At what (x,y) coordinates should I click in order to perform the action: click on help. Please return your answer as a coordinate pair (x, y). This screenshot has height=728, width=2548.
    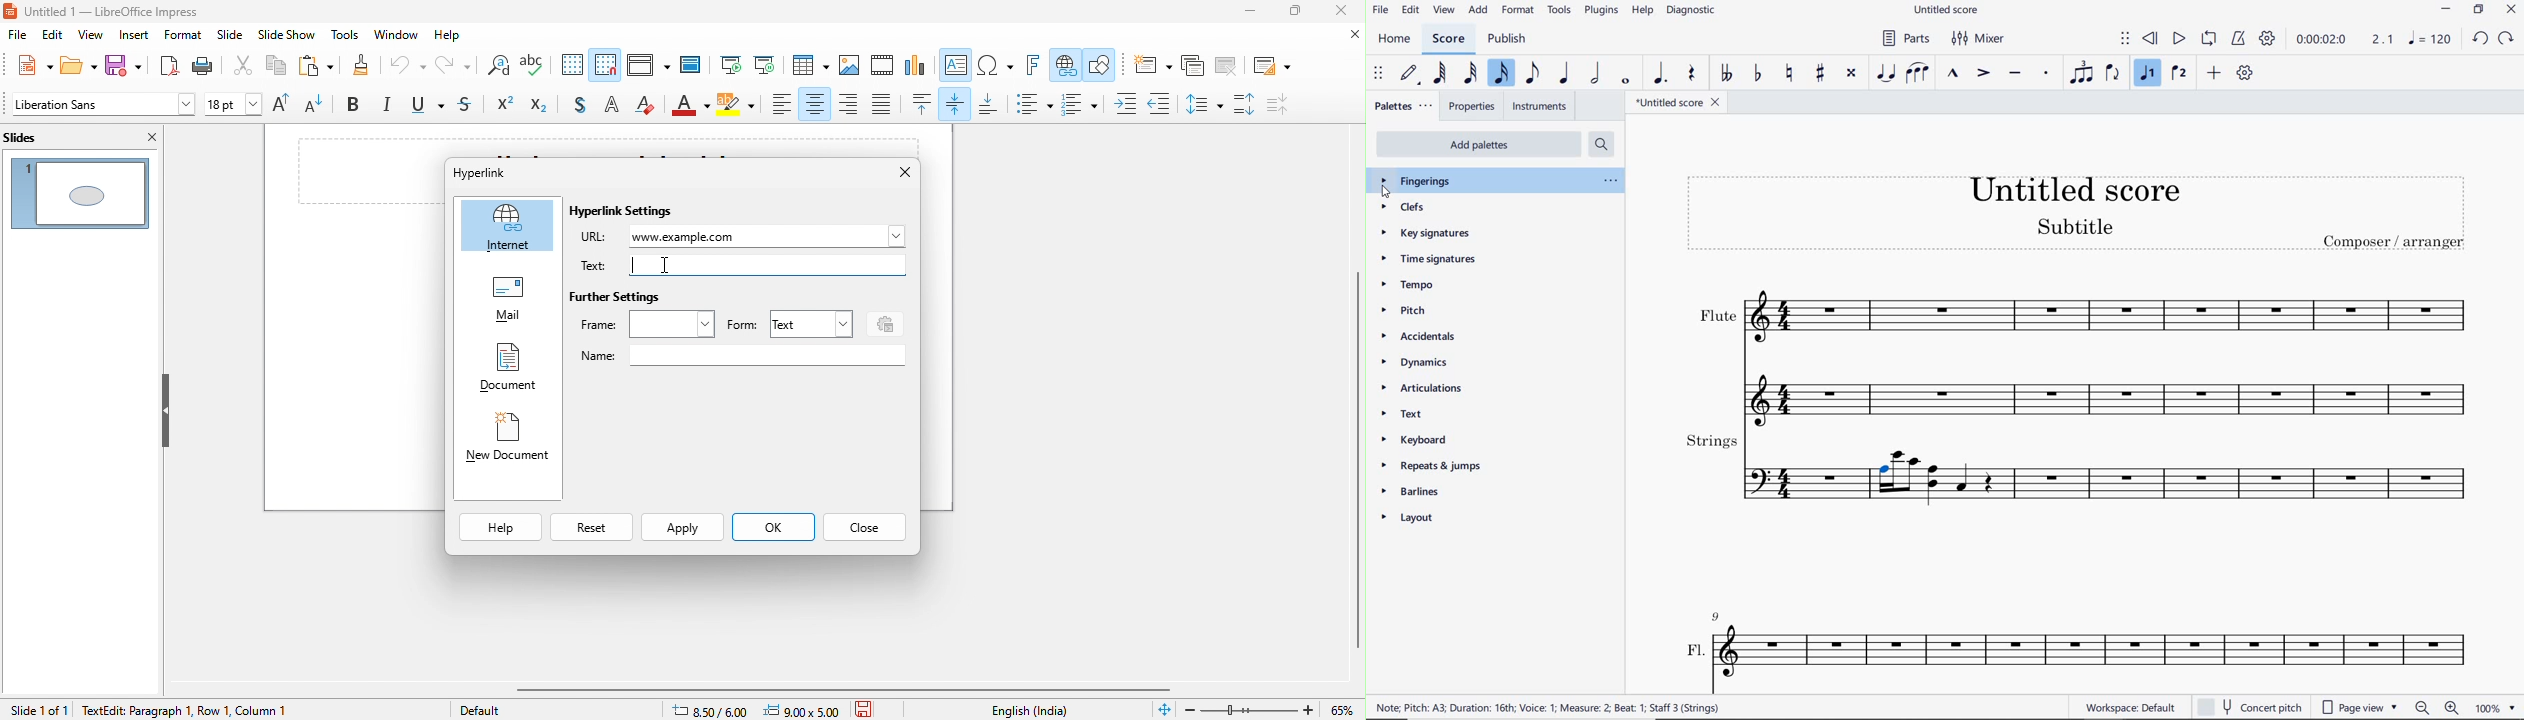
    Looking at the image, I should click on (1643, 13).